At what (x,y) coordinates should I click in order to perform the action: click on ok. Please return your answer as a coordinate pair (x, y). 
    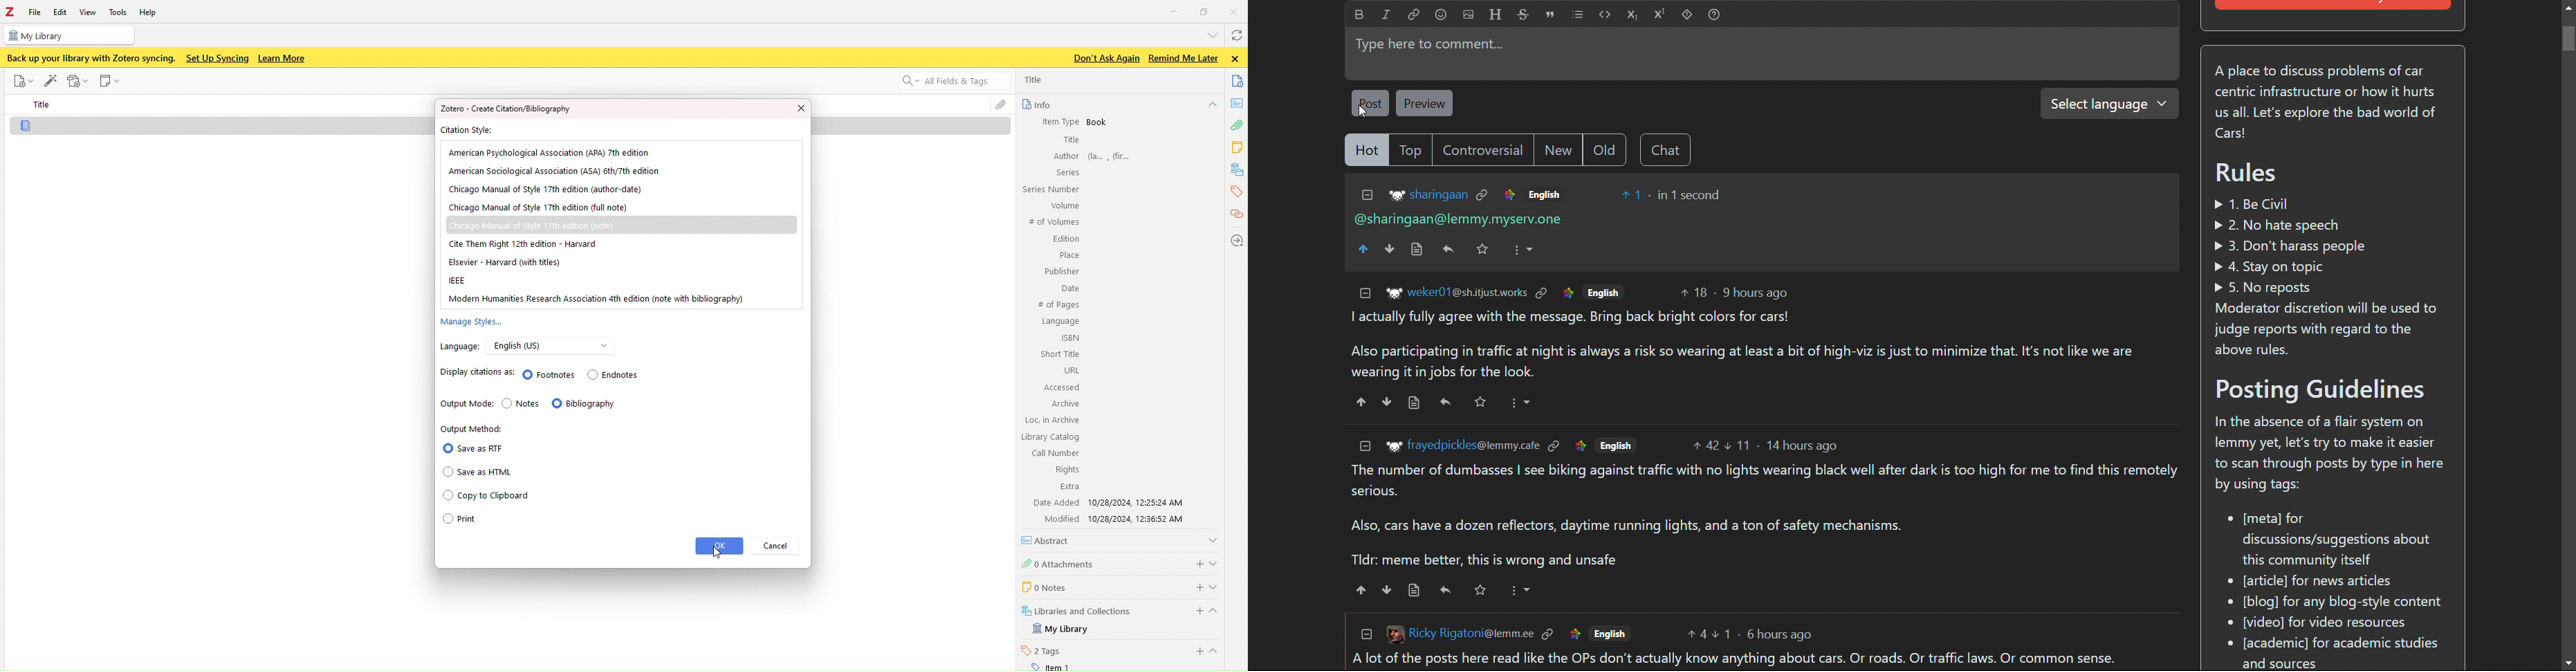
    Looking at the image, I should click on (720, 547).